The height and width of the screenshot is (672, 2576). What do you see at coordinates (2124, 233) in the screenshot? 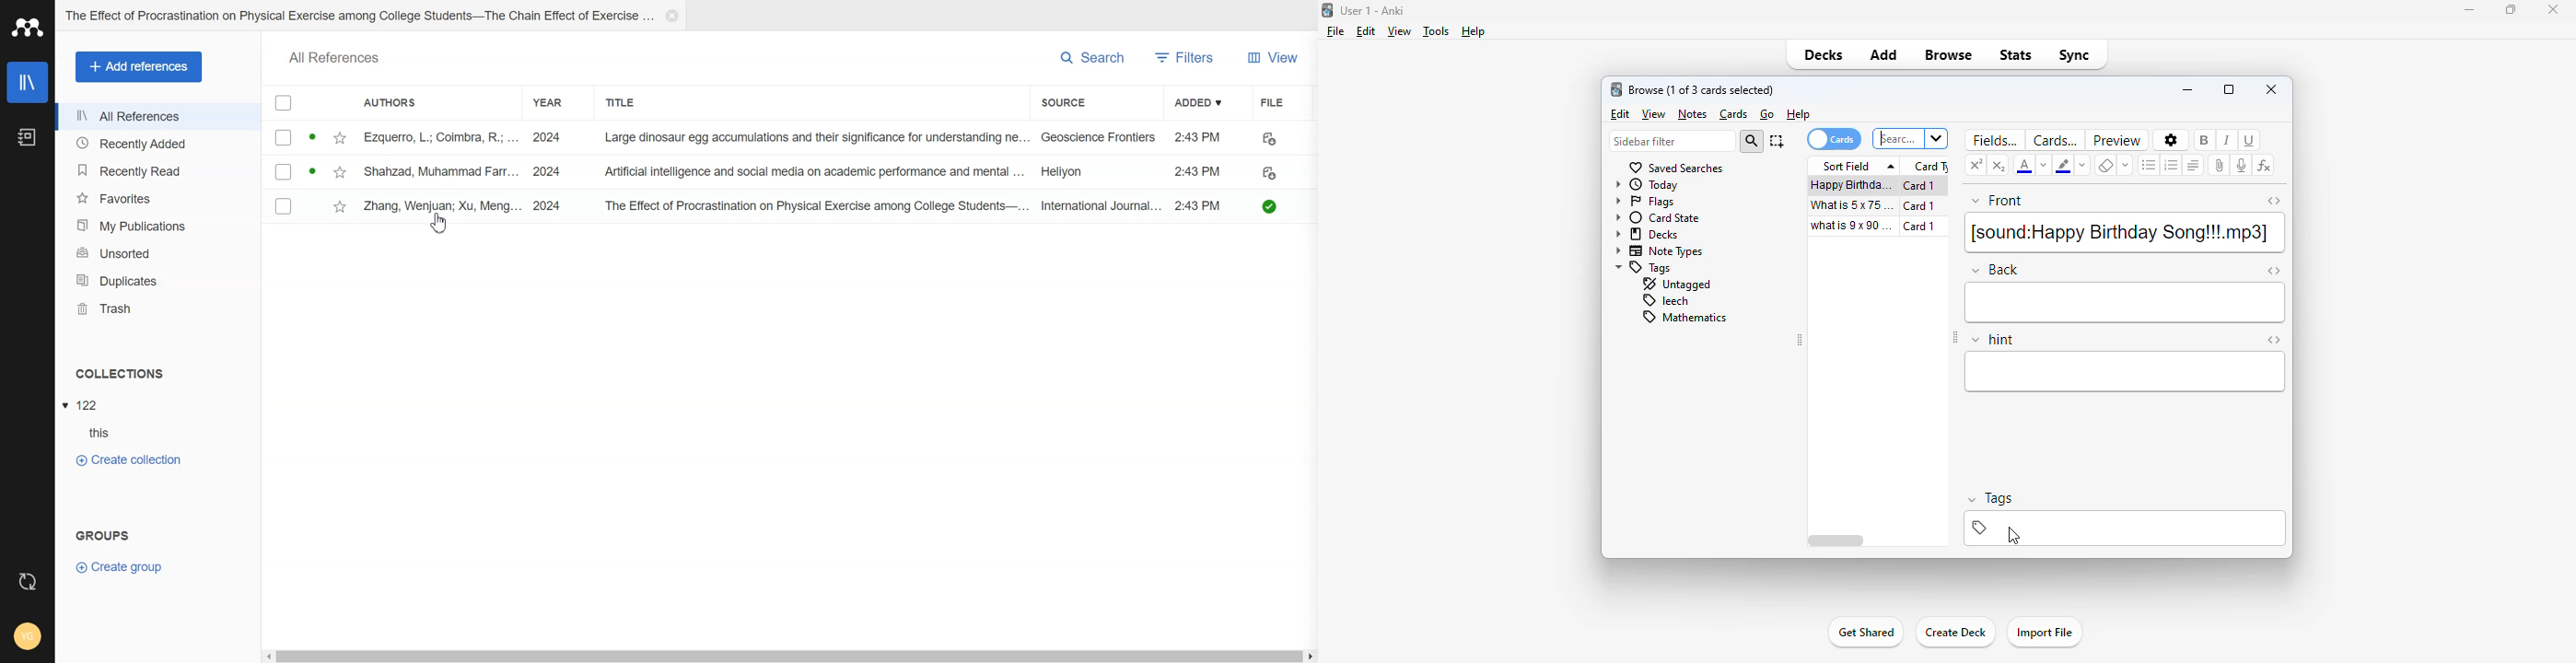
I see `[sound: Happy Birthday Song!!!.mp3}` at bounding box center [2124, 233].